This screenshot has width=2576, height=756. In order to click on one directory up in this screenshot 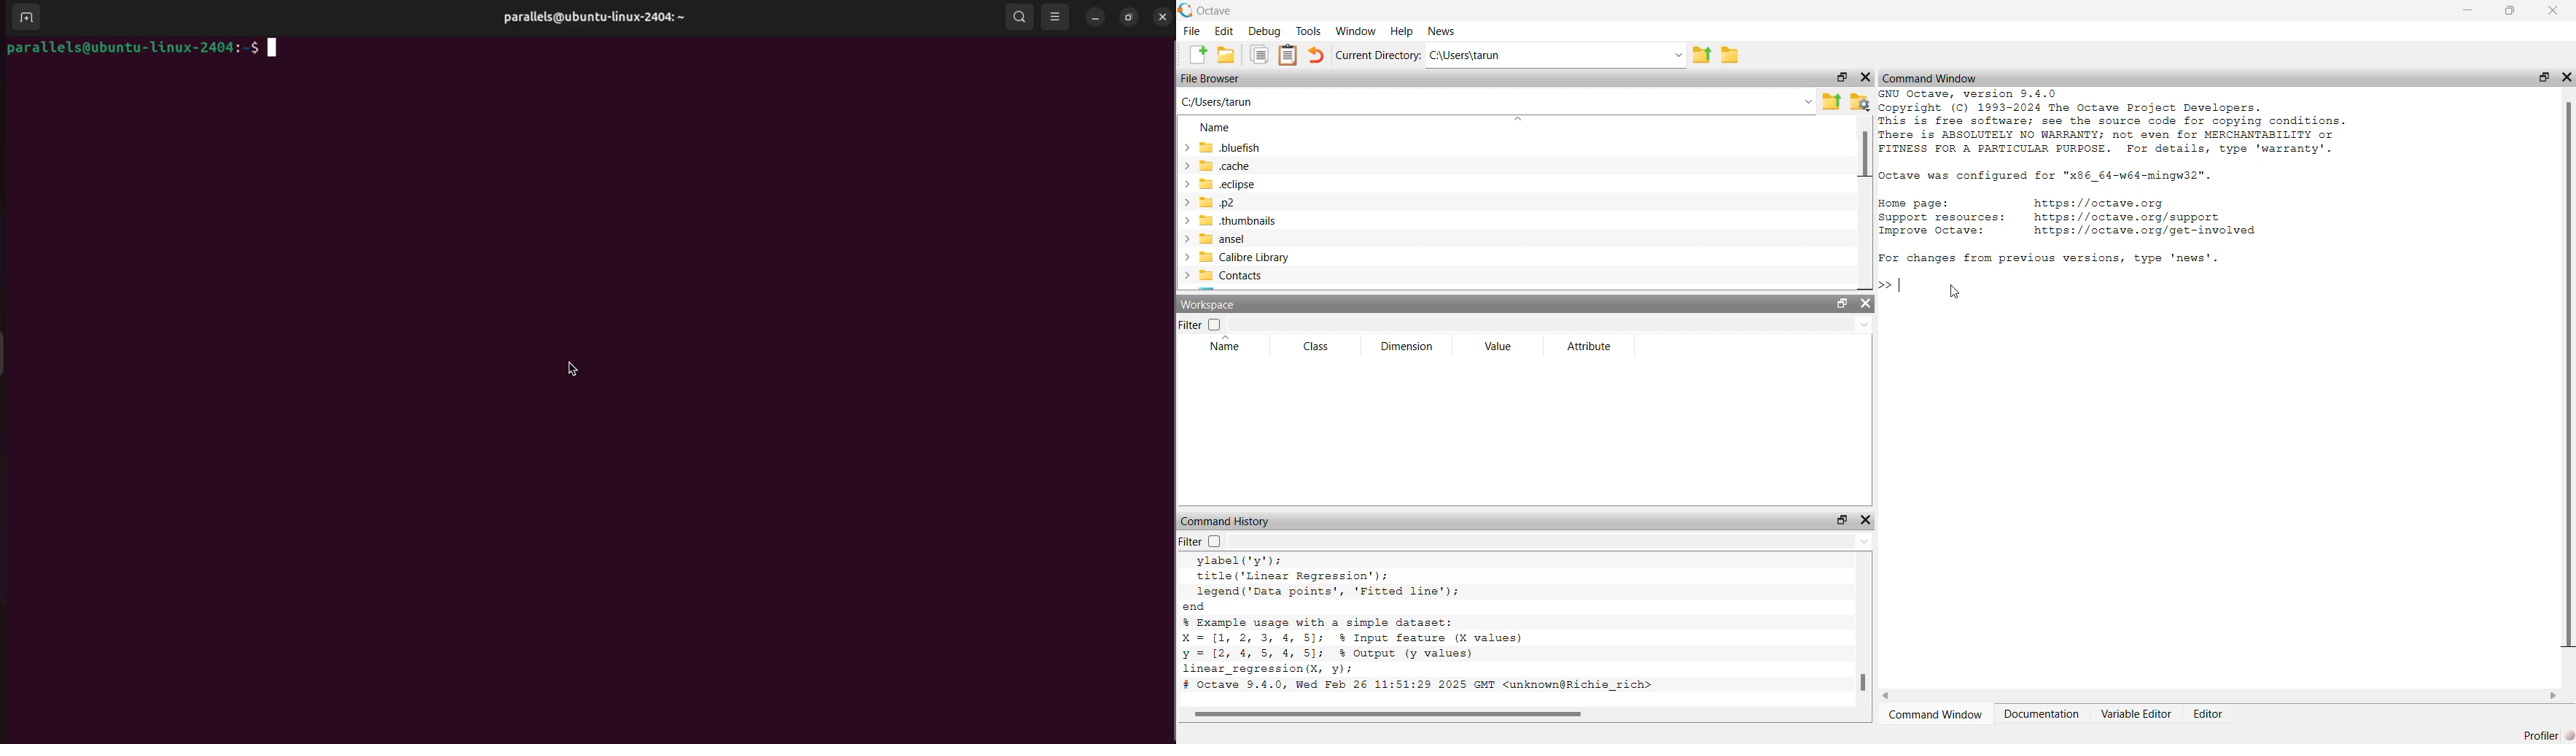, I will do `click(1834, 101)`.